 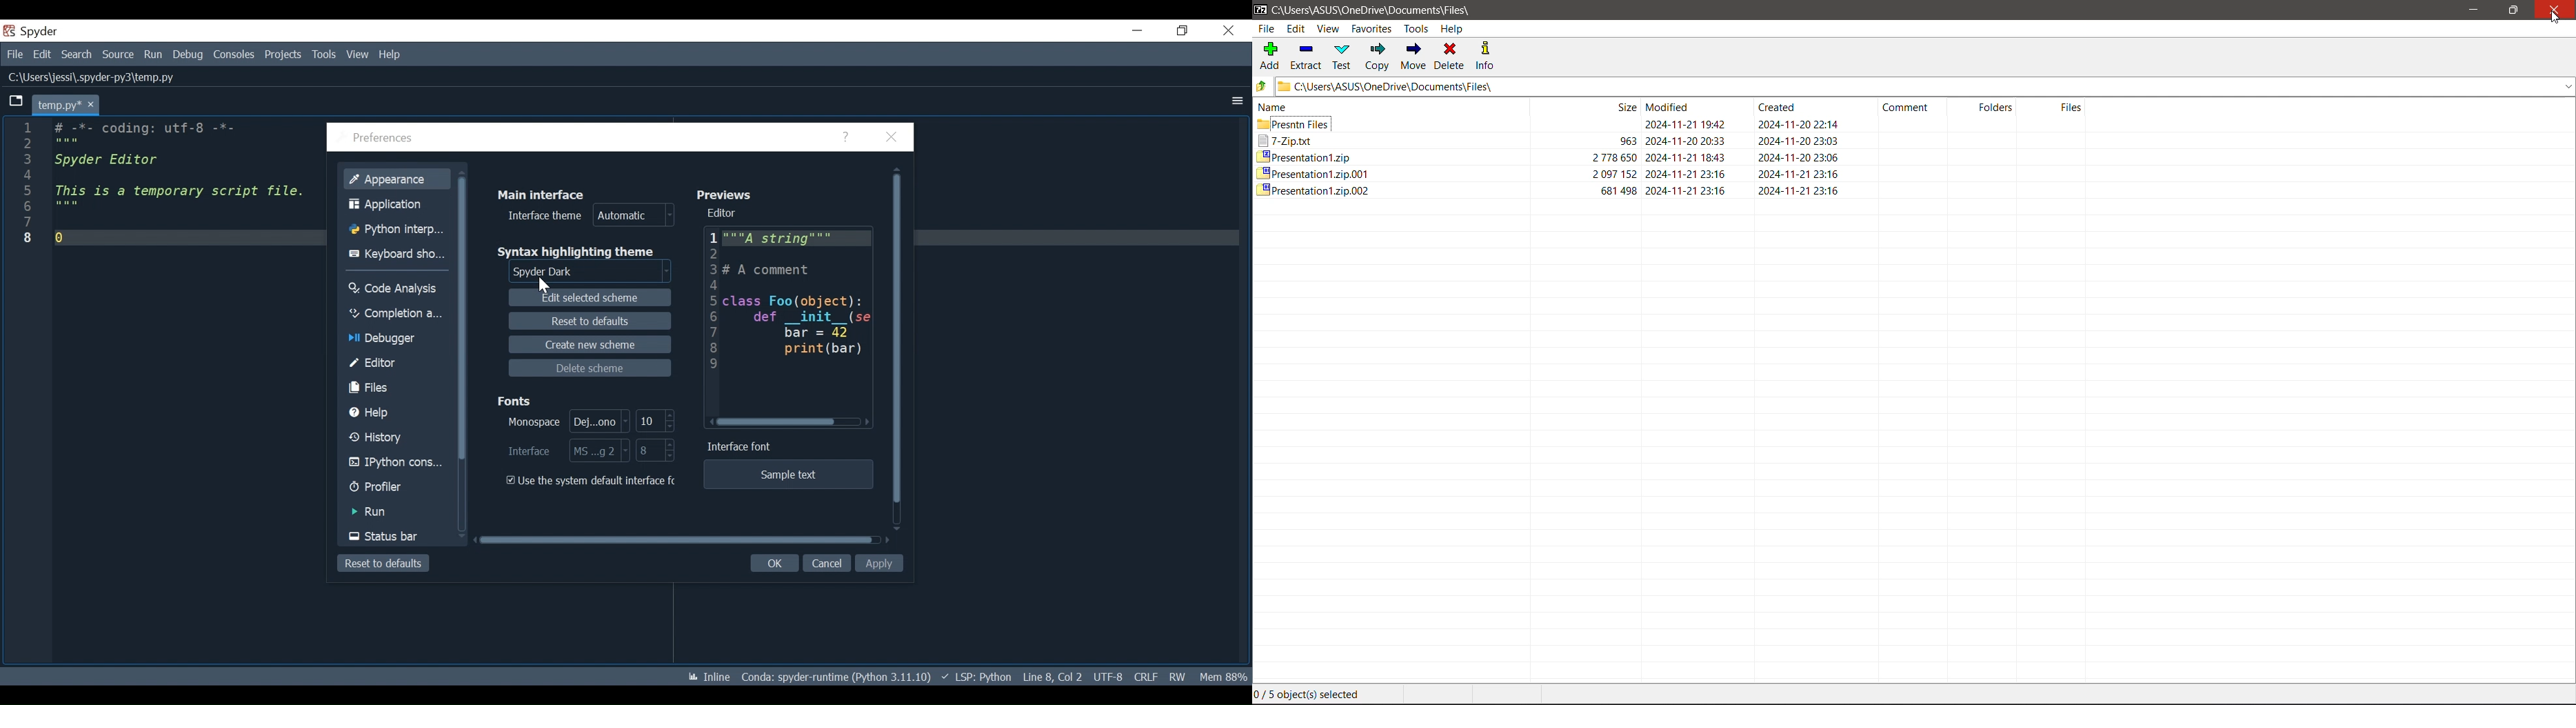 I want to click on File EQL Status, so click(x=1148, y=676).